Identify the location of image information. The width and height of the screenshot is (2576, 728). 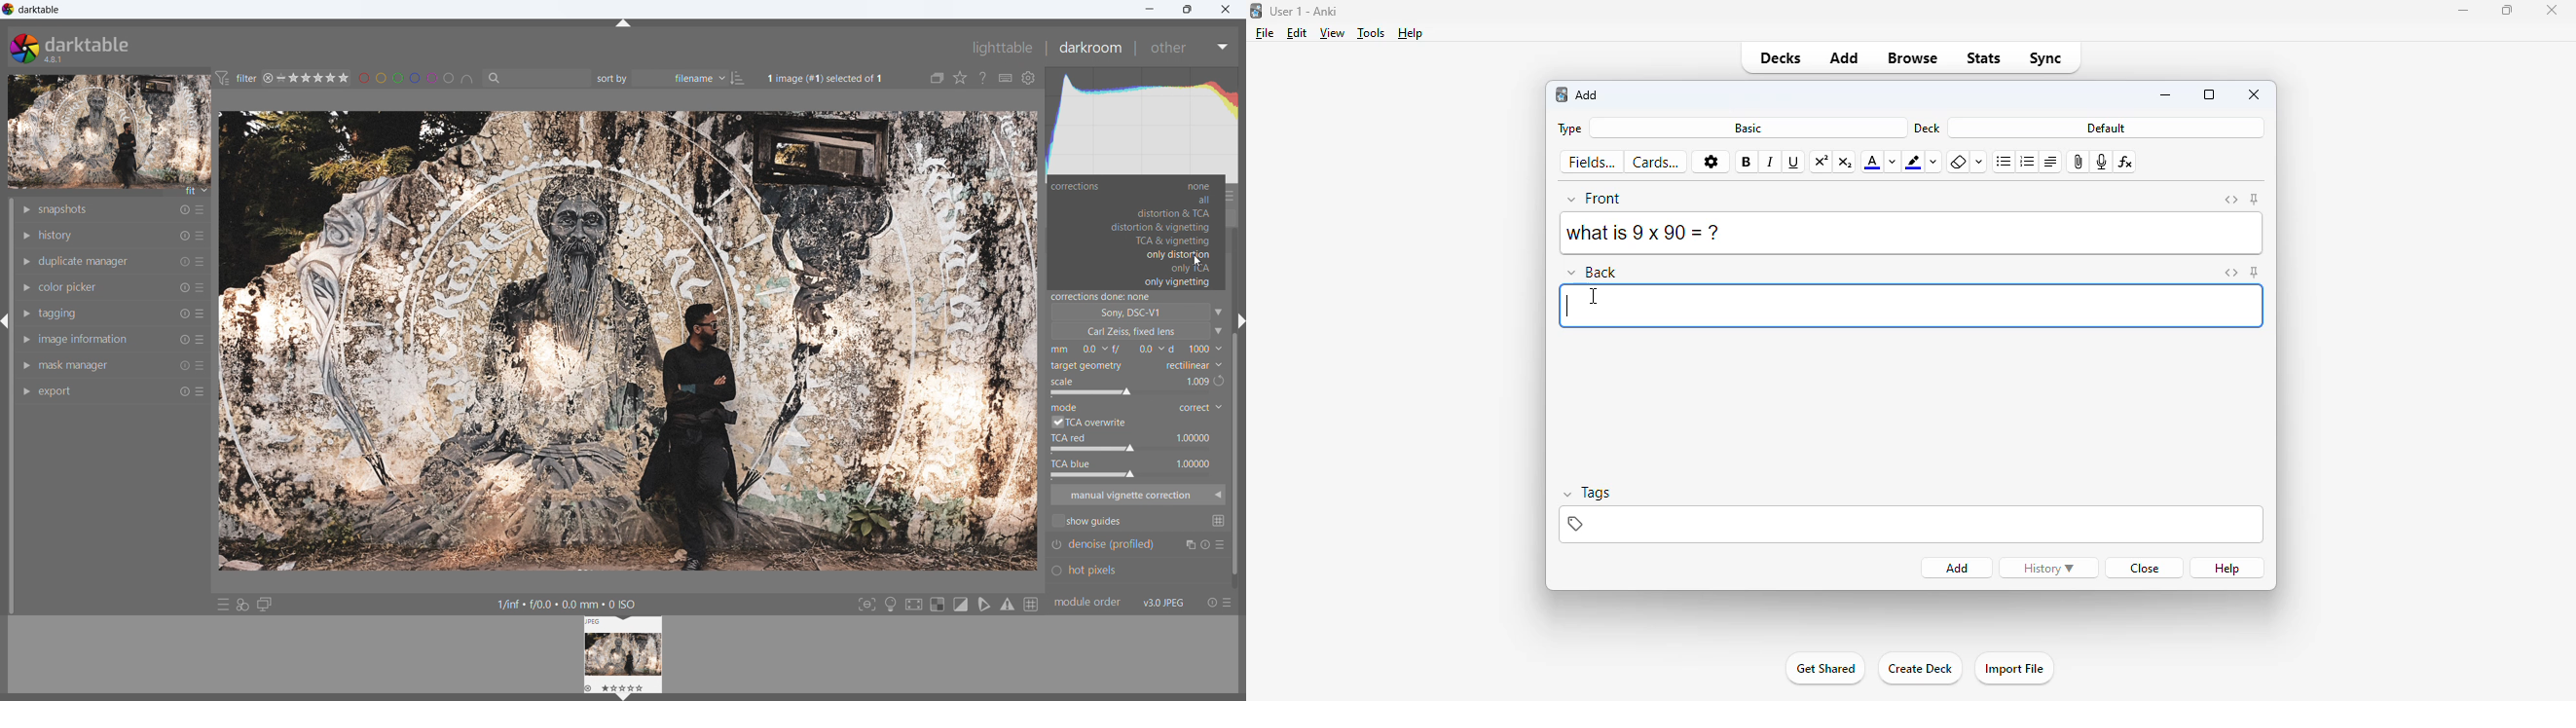
(84, 339).